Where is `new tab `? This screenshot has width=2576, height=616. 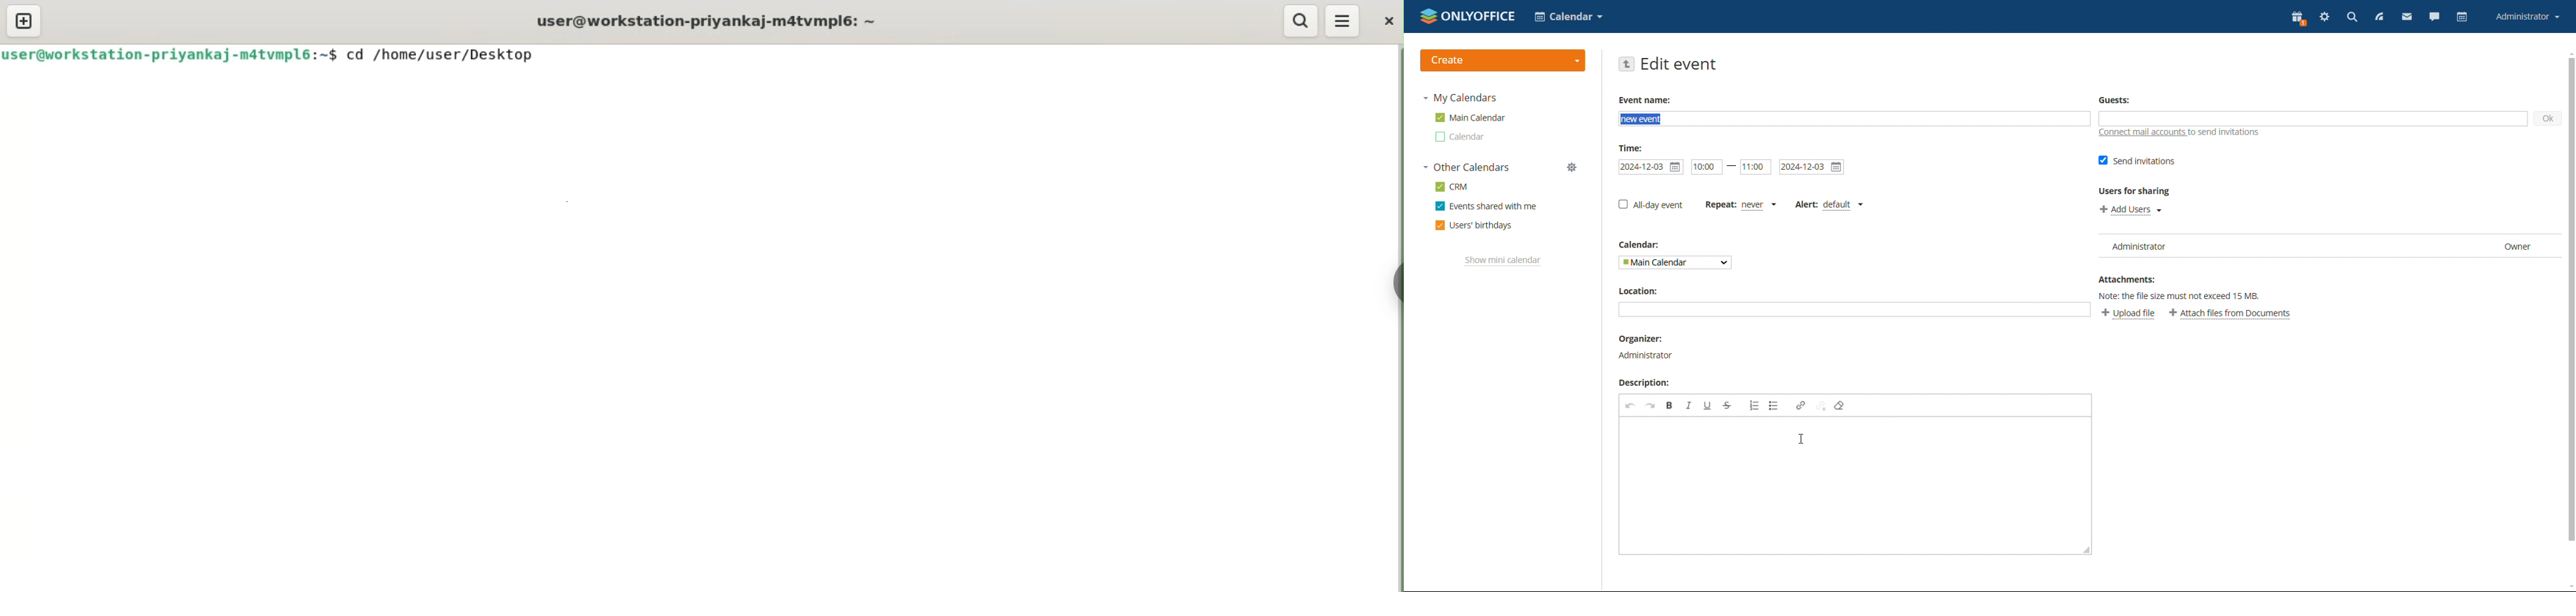 new tab  is located at coordinates (24, 21).